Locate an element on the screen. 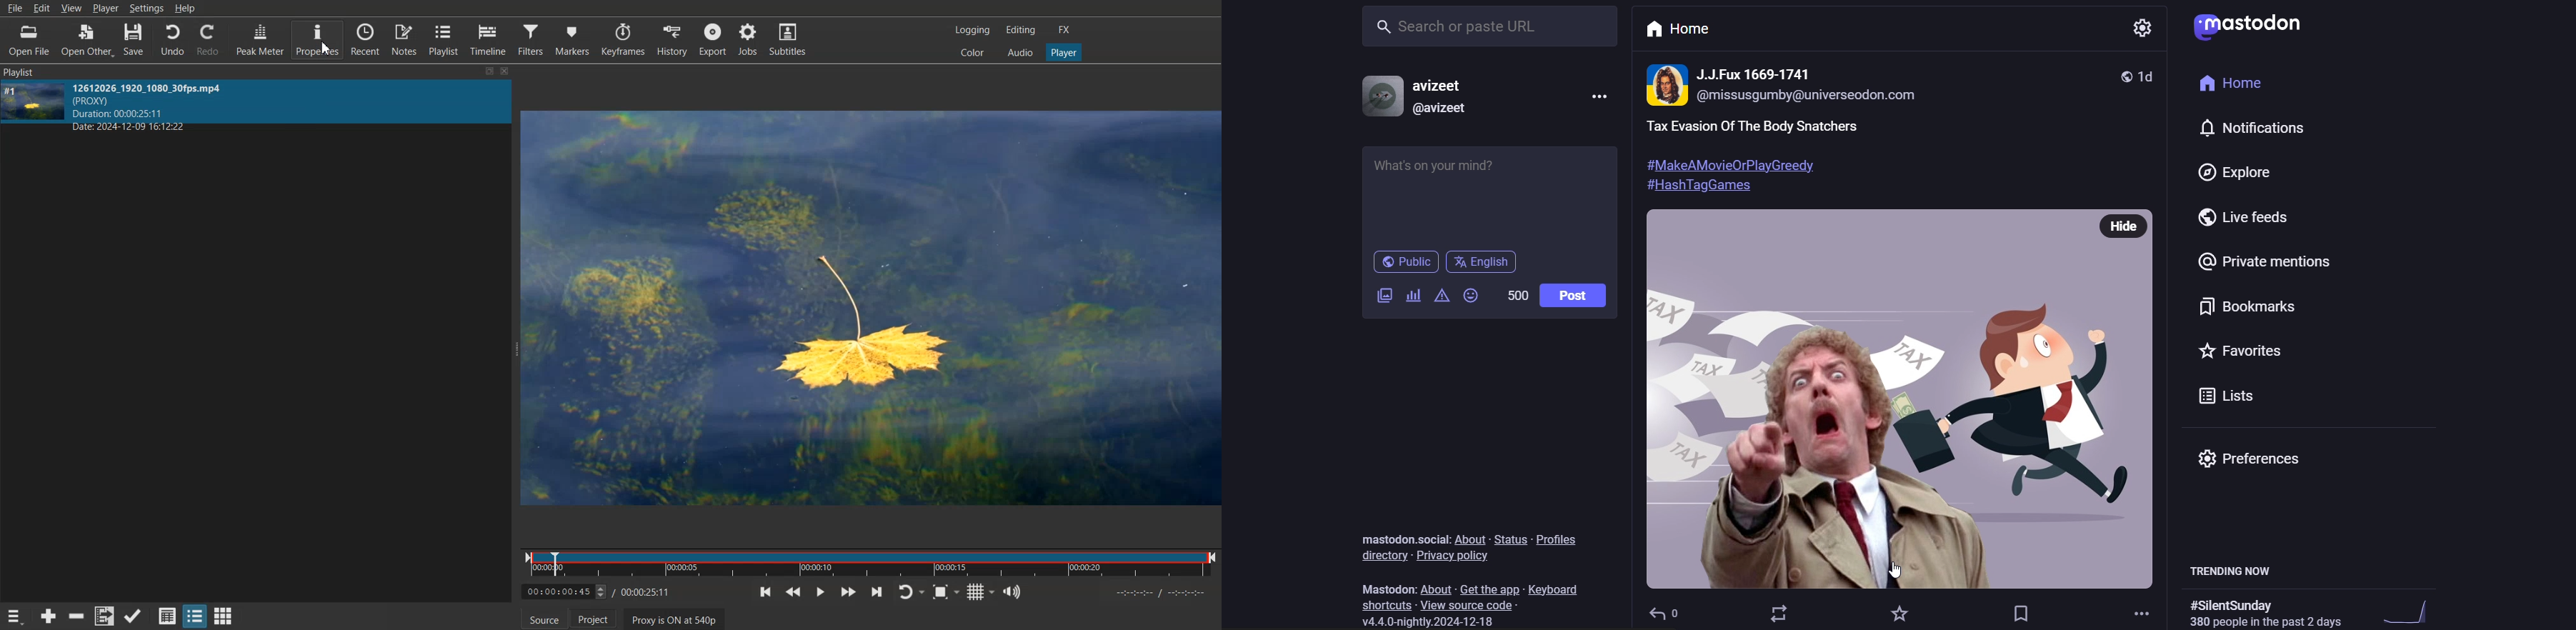 The width and height of the screenshot is (2576, 644). Source is located at coordinates (544, 618).